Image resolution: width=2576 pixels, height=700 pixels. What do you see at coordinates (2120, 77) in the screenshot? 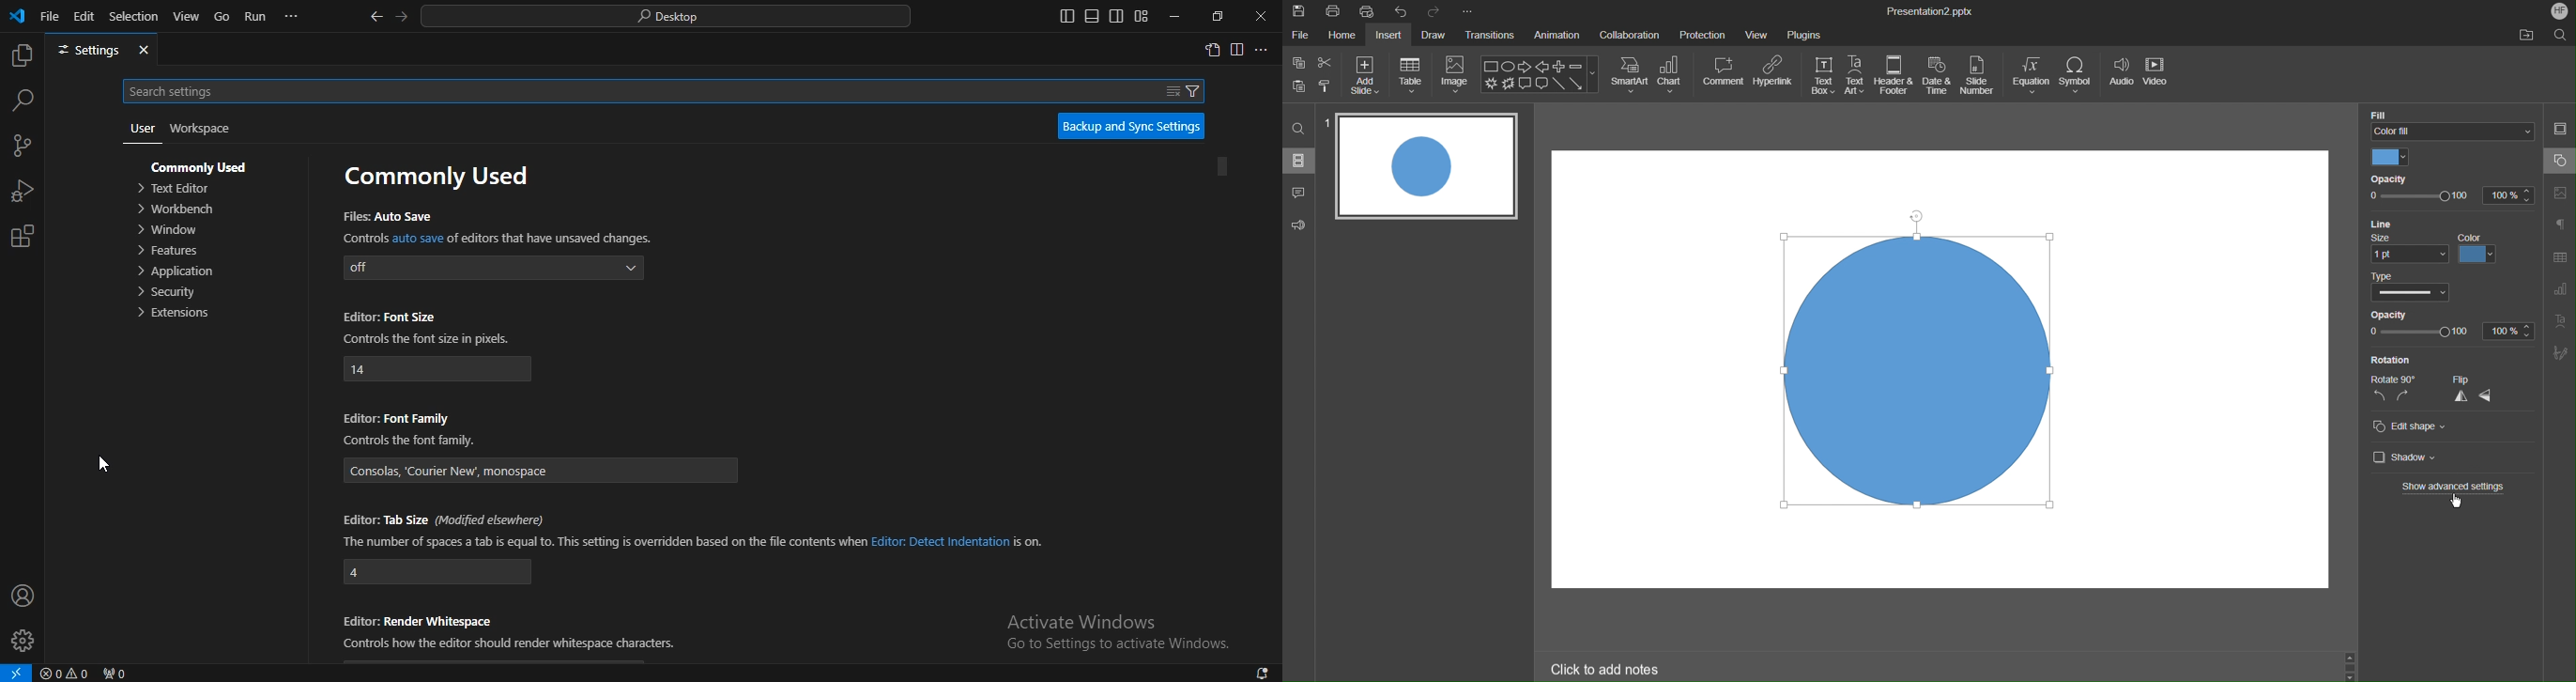
I see `Audio` at bounding box center [2120, 77].